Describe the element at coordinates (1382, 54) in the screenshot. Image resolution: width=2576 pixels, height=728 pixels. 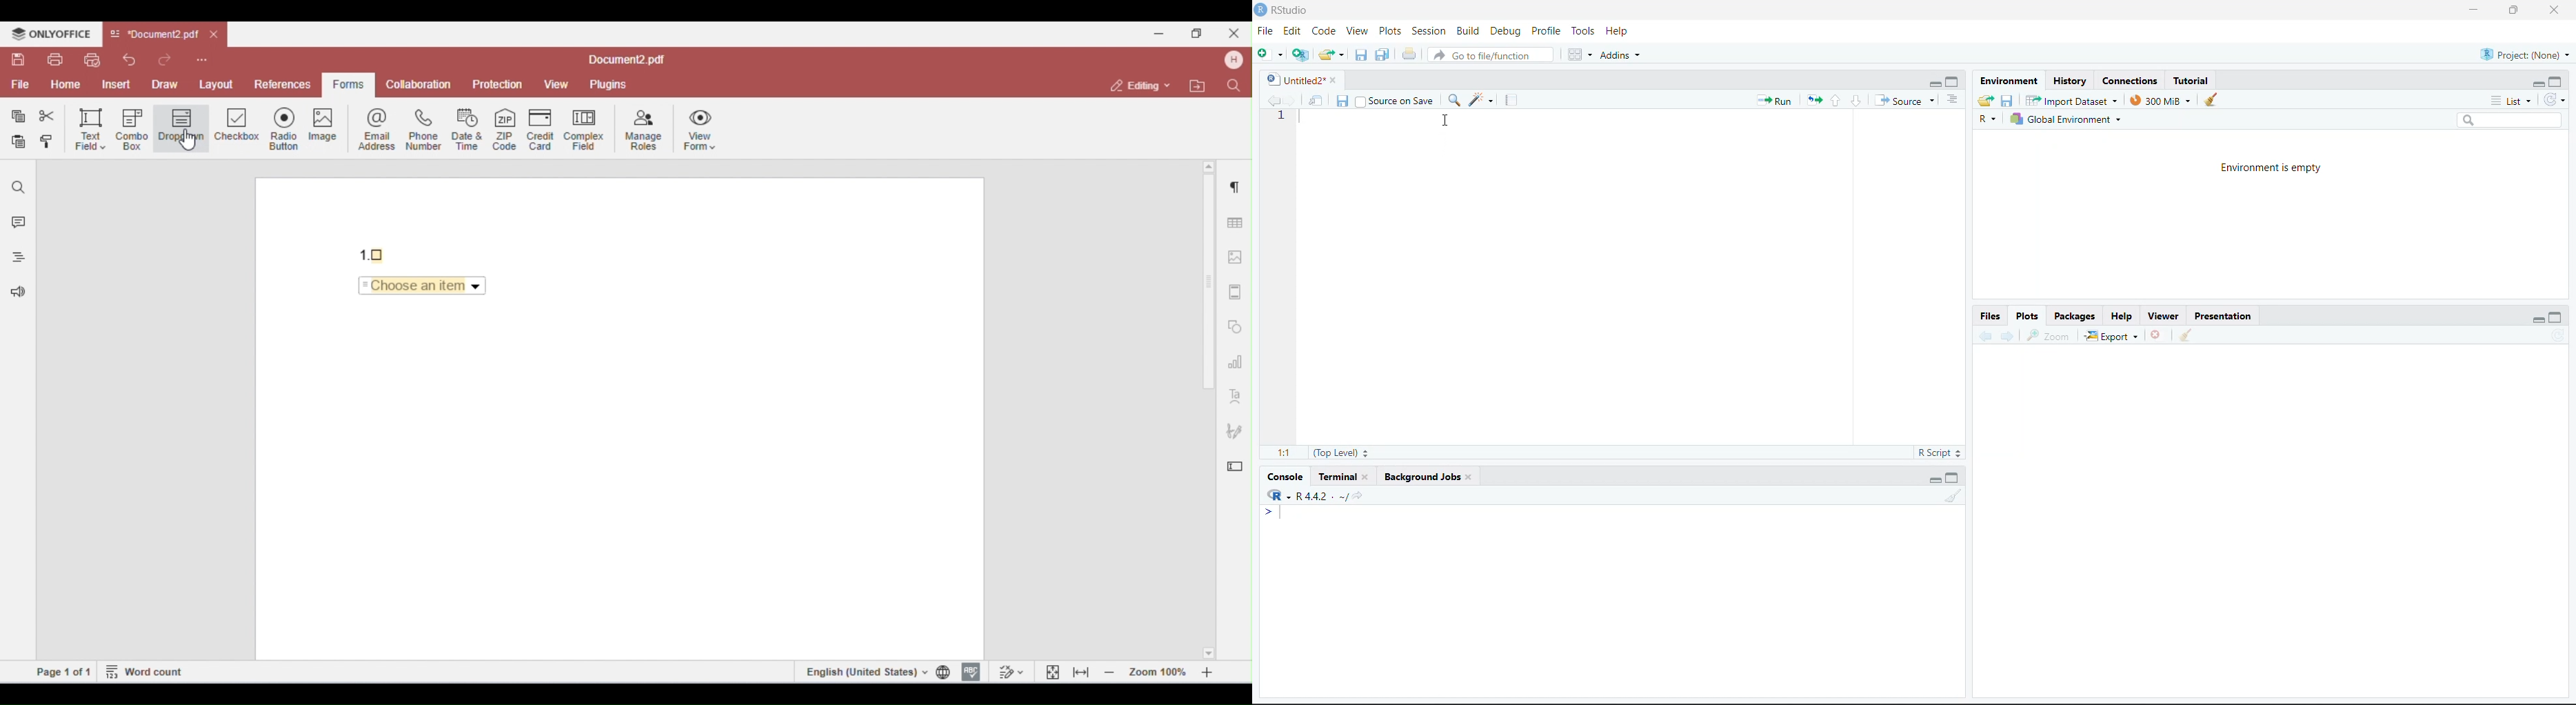
I see `save all open documents` at that location.